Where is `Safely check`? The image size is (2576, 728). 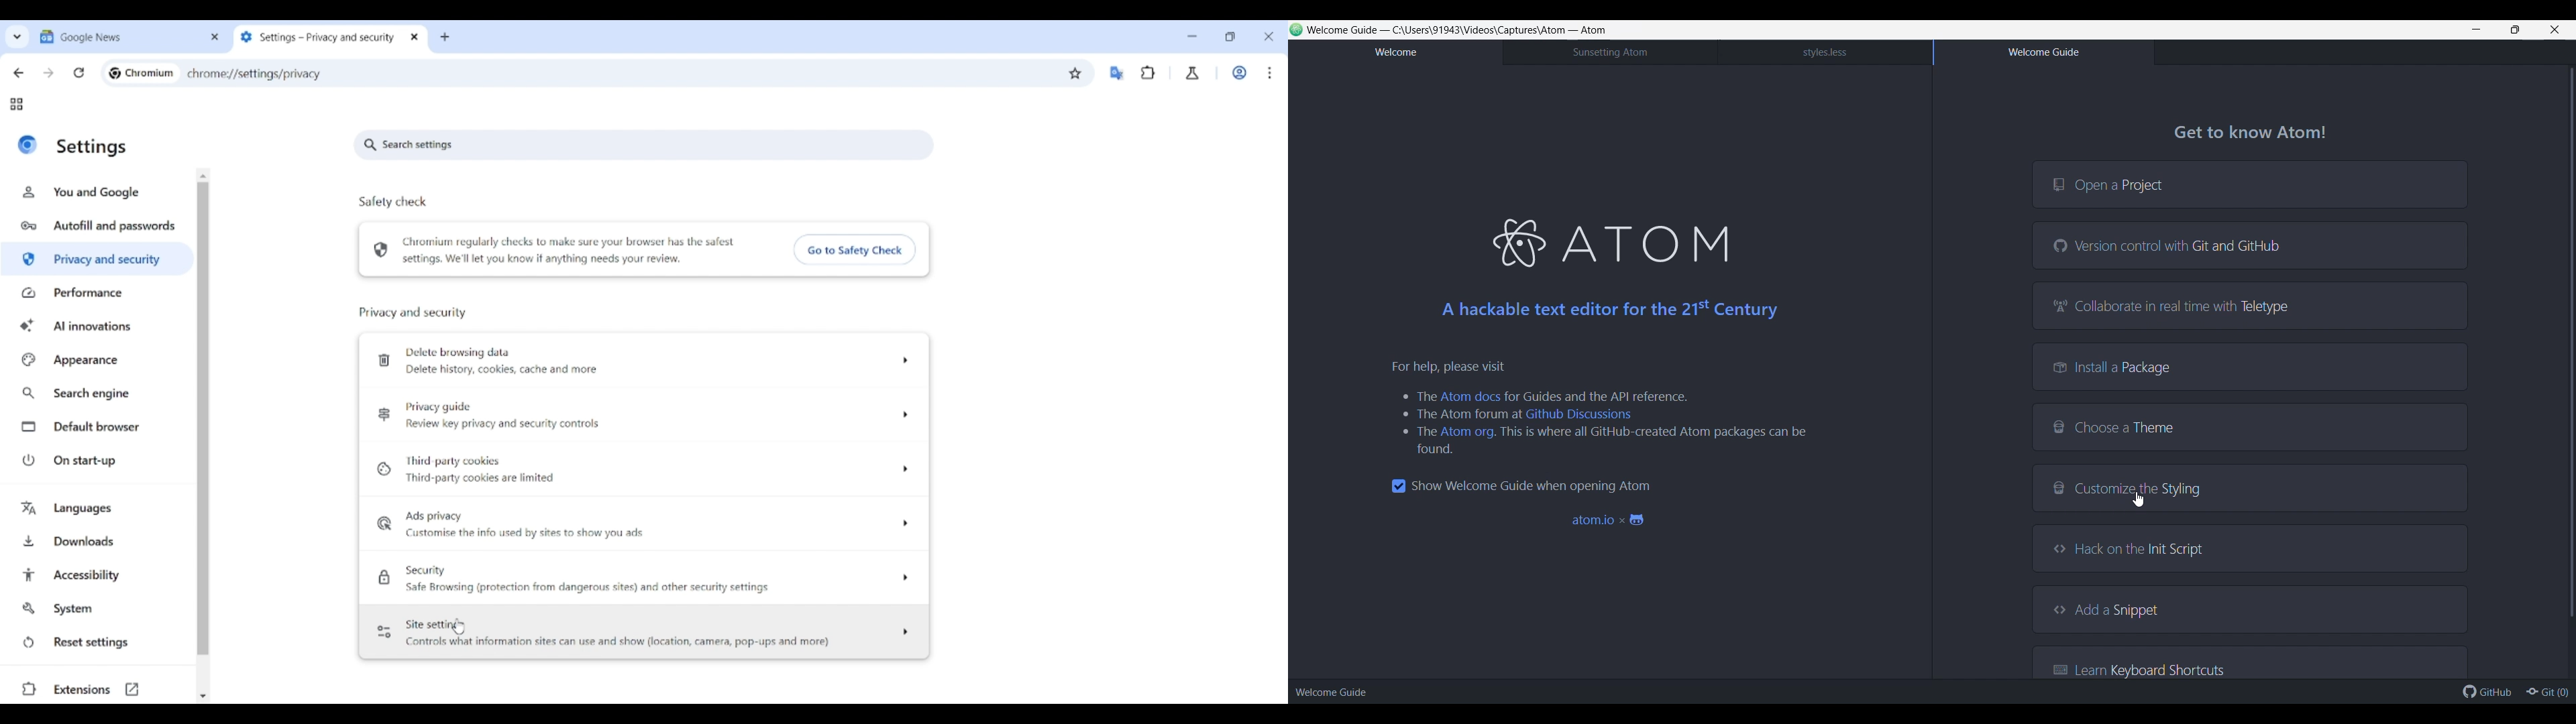 Safely check is located at coordinates (393, 202).